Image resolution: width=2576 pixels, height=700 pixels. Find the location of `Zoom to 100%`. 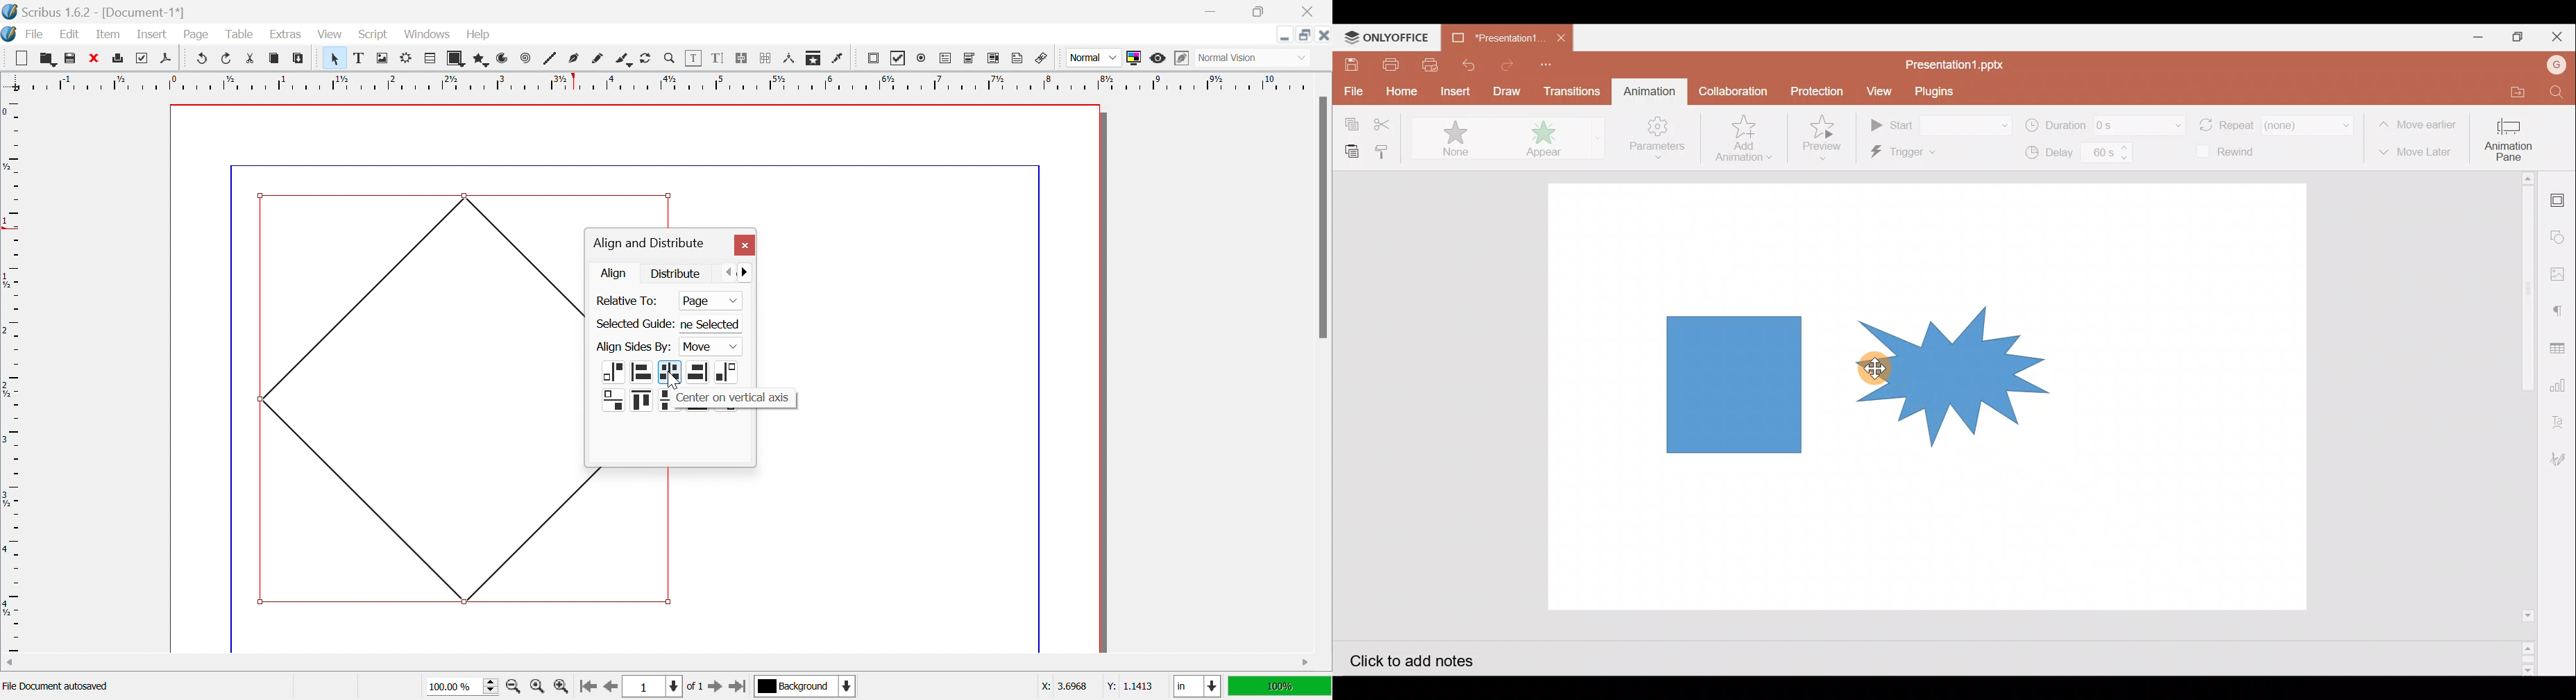

Zoom to 100% is located at coordinates (539, 688).